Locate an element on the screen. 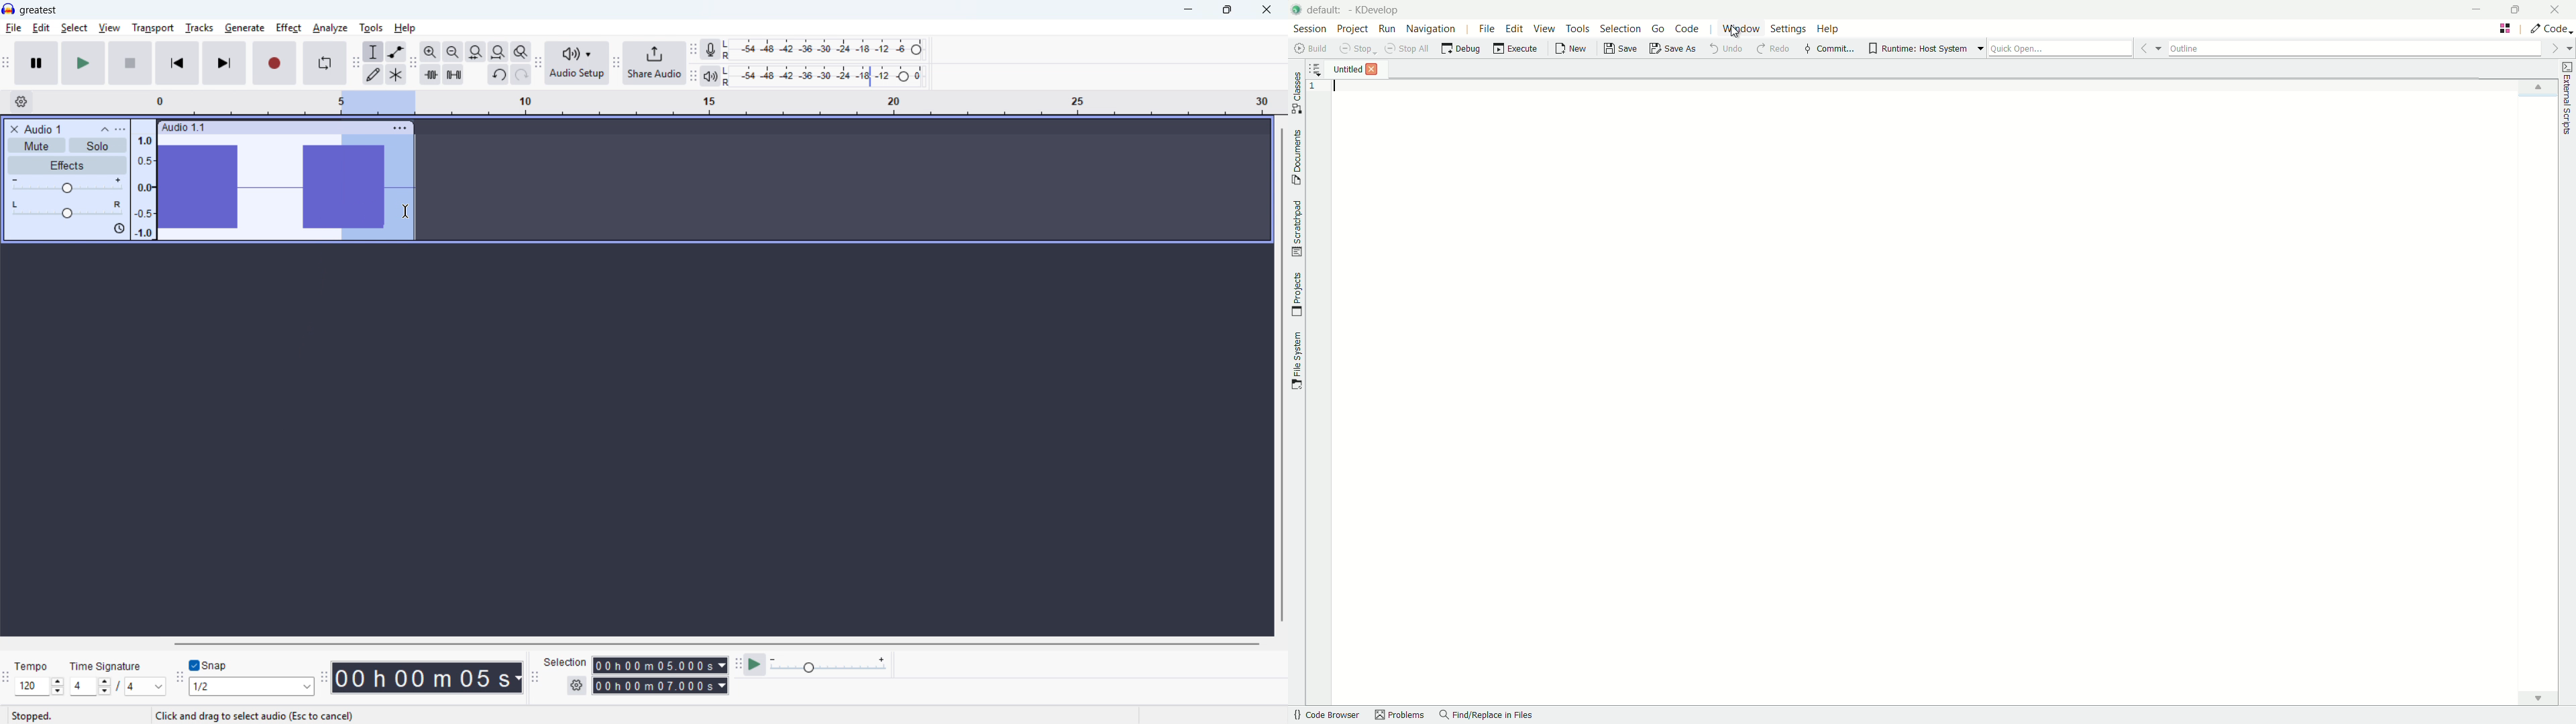 This screenshot has width=2576, height=728. Selection tool  is located at coordinates (374, 51).